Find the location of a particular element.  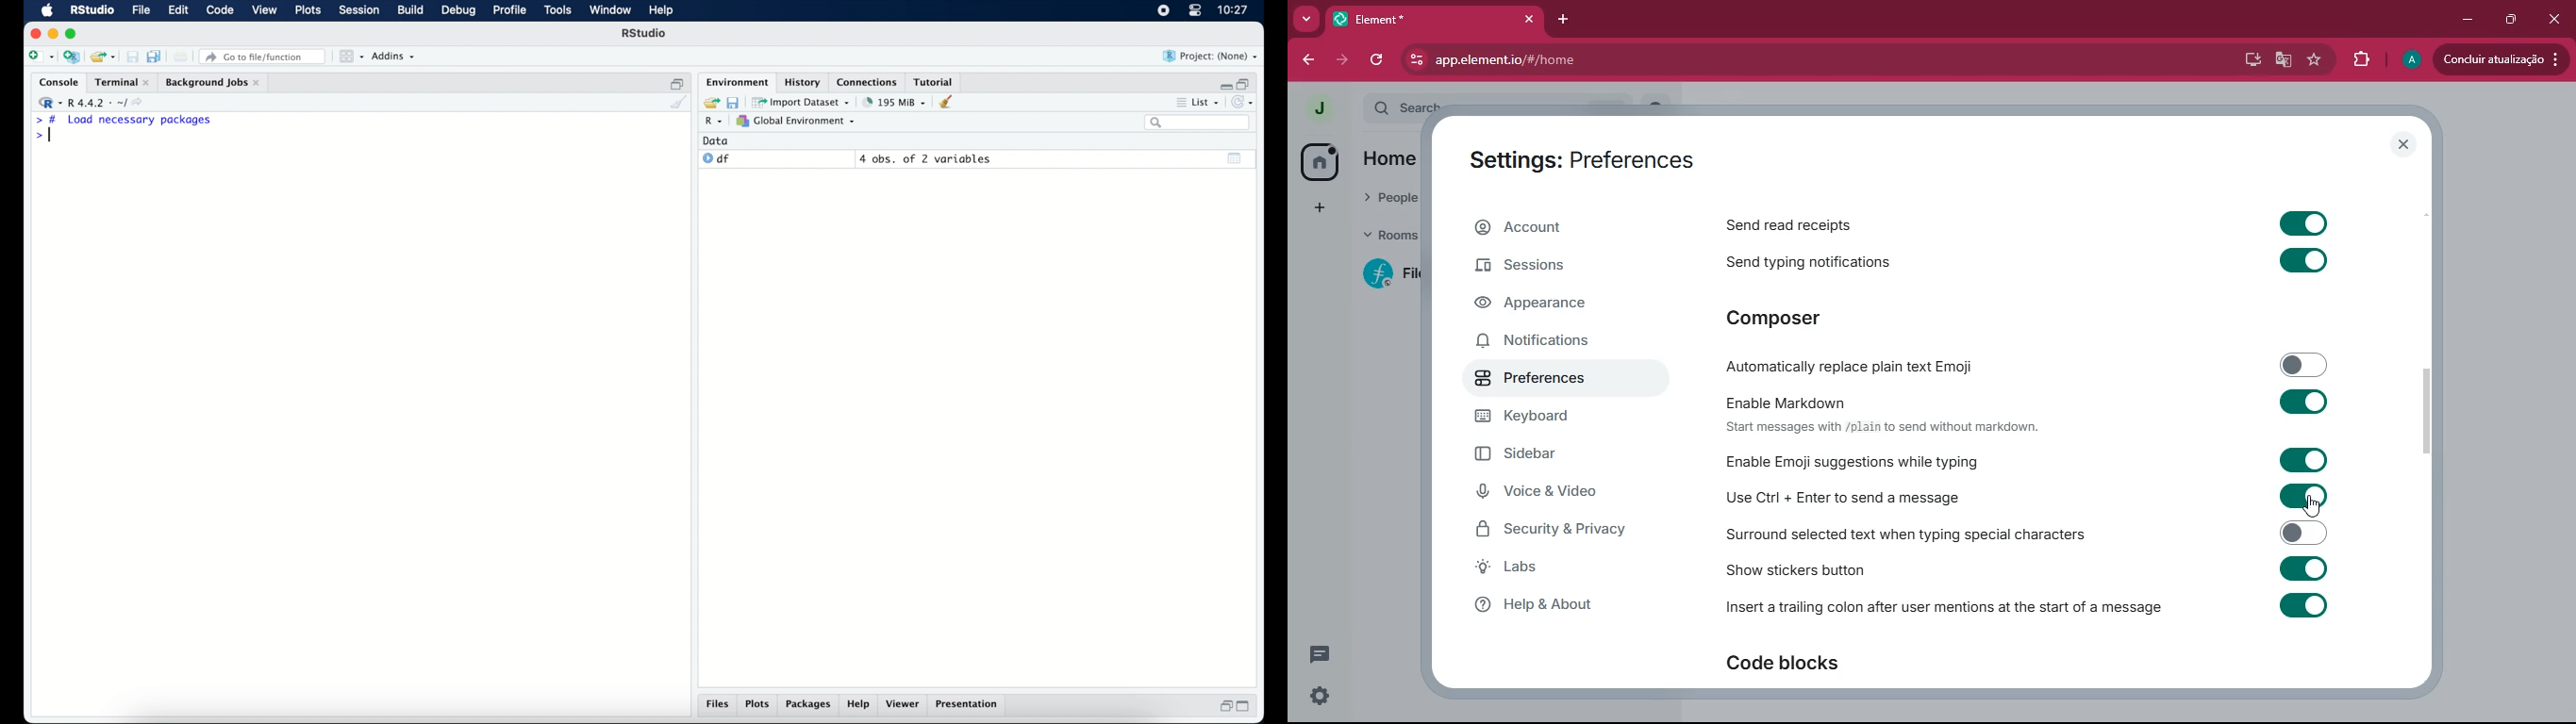

addins is located at coordinates (394, 57).